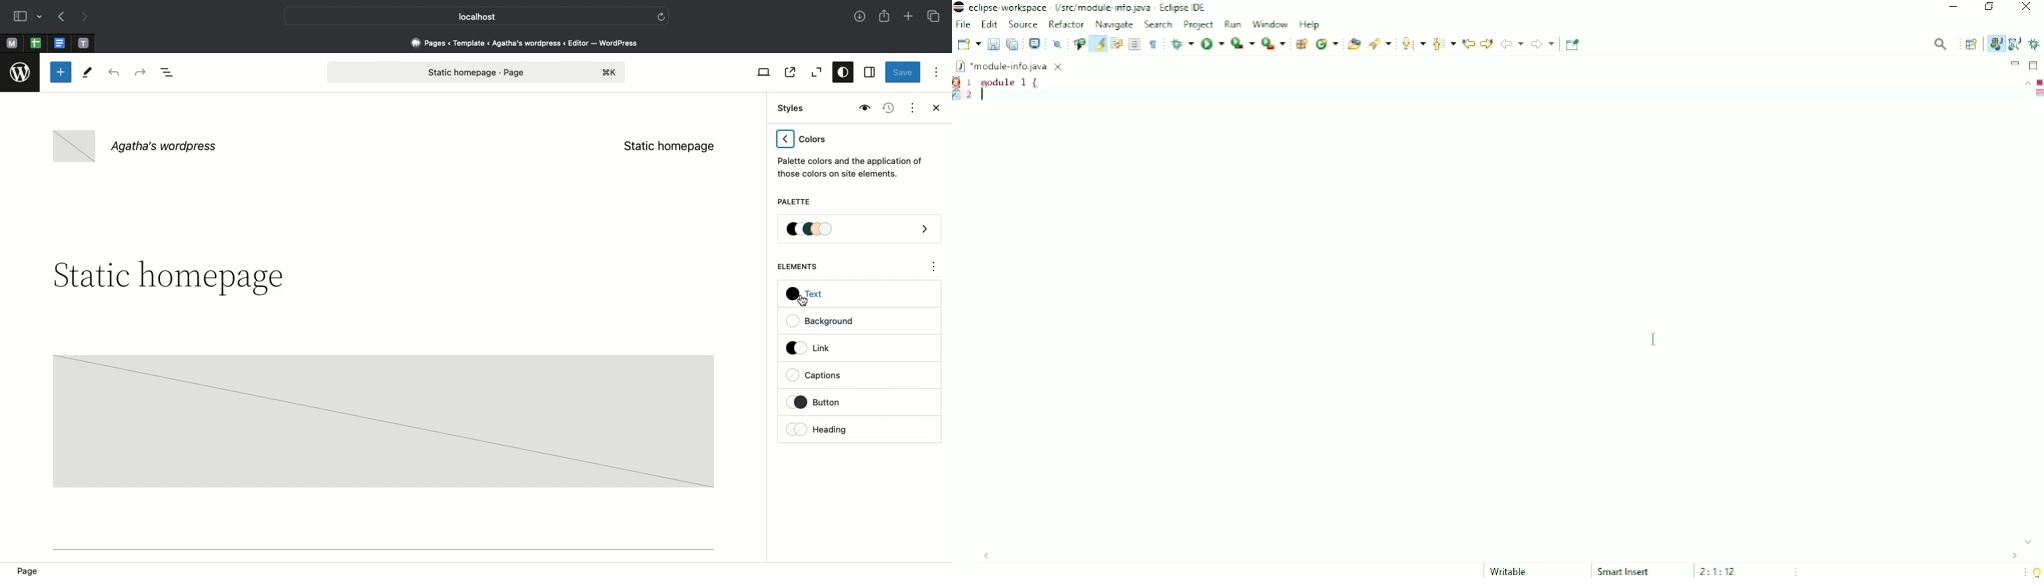 The height and width of the screenshot is (588, 2044). I want to click on Style book, so click(863, 108).